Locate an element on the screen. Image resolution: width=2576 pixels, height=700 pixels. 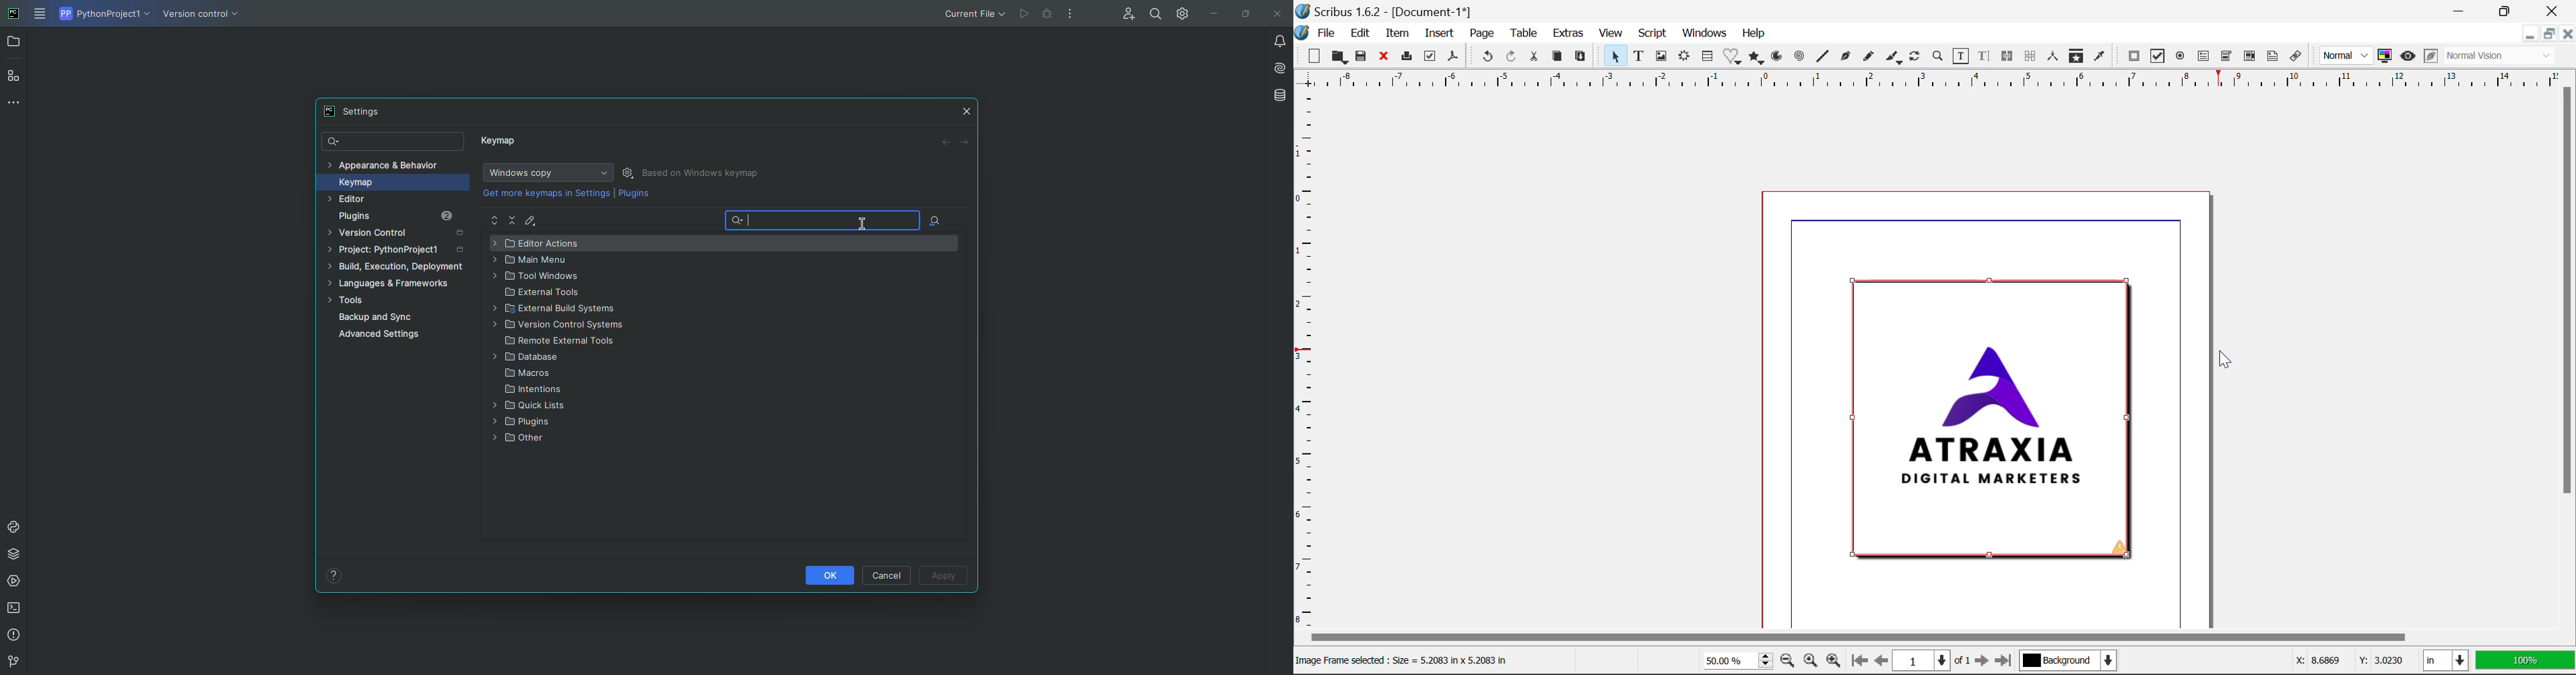
Windows Copy is located at coordinates (546, 172).